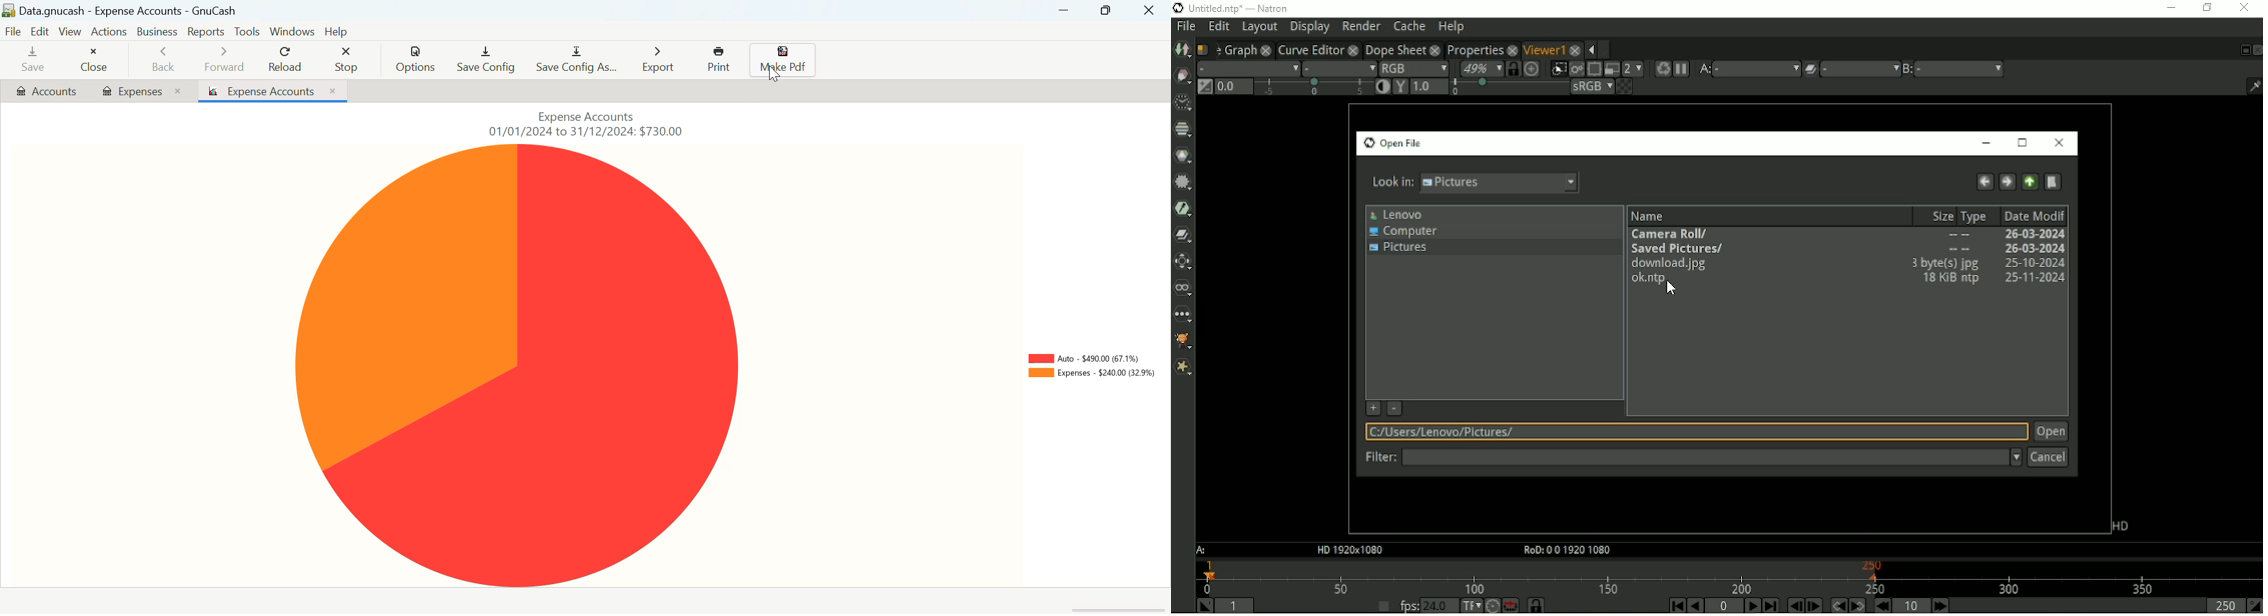 The width and height of the screenshot is (2268, 616). I want to click on Save Config, so click(487, 61).